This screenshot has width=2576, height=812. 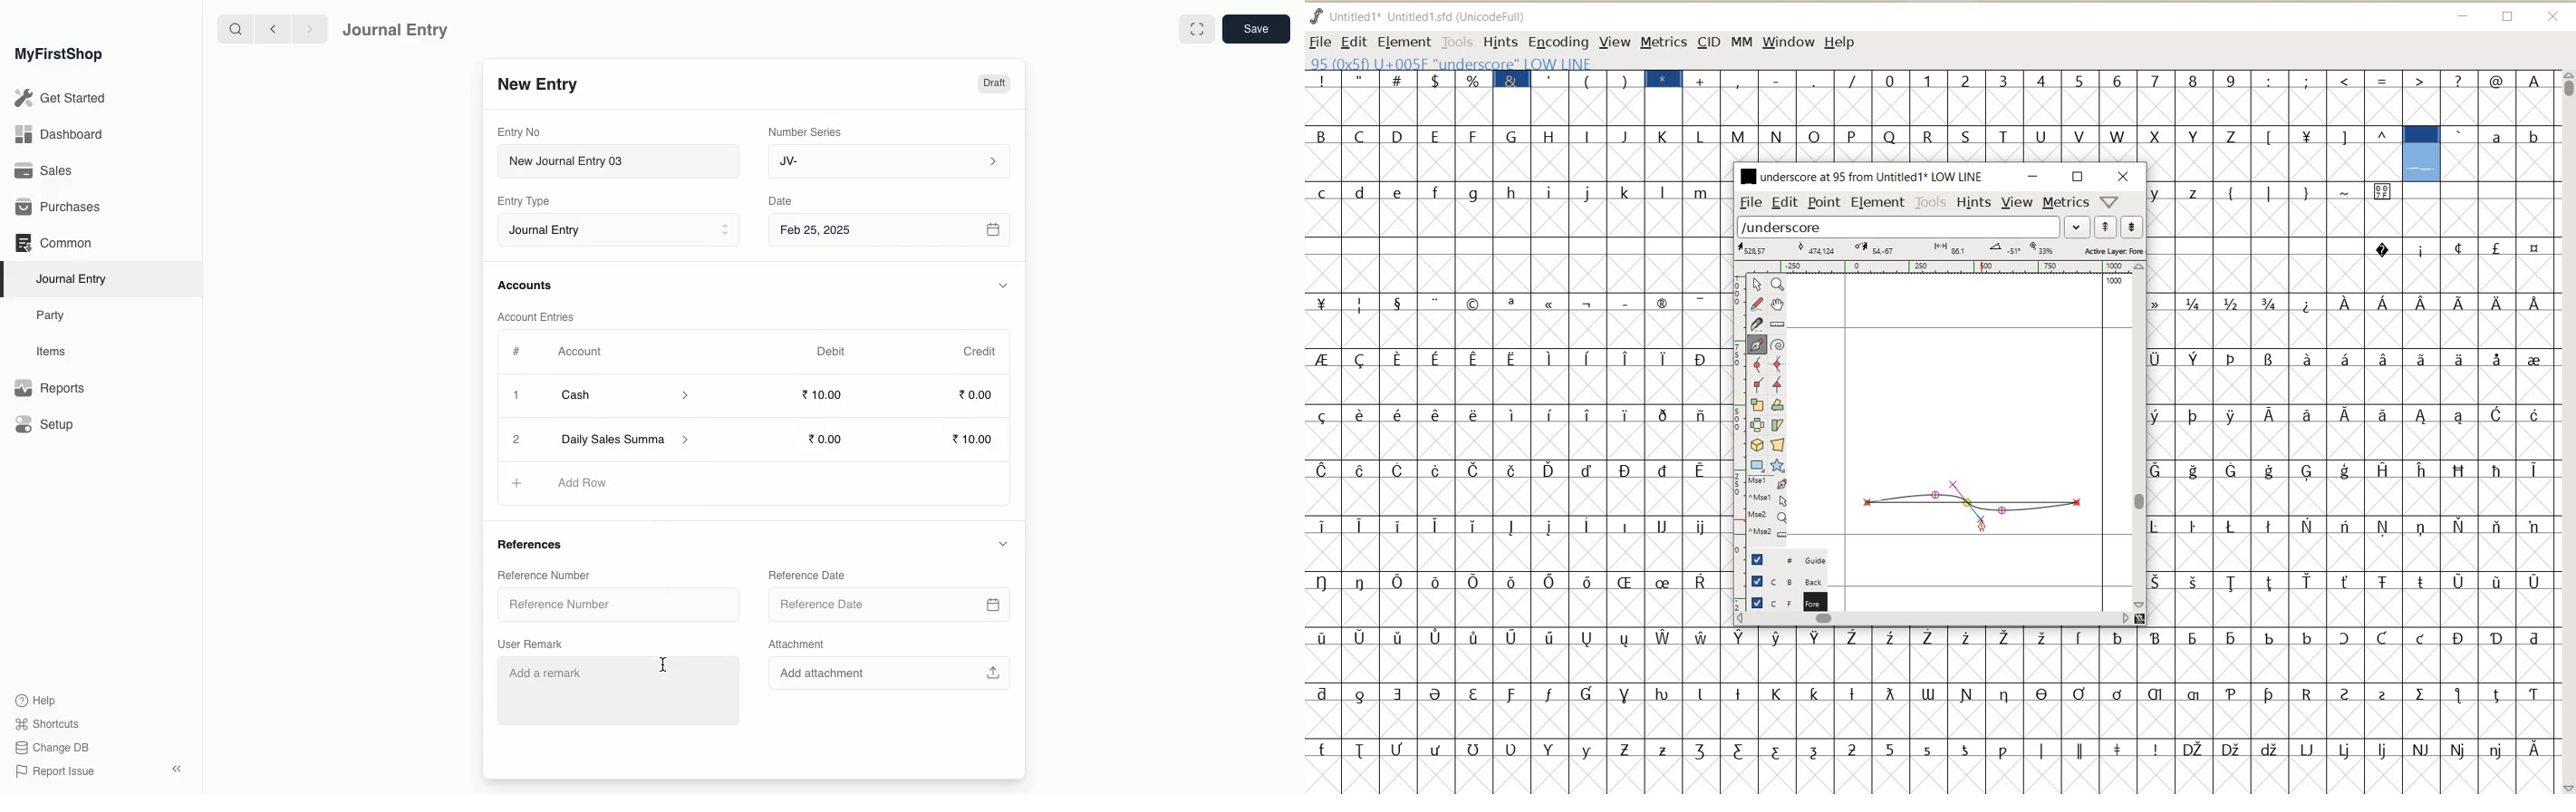 I want to click on EDIT, so click(x=1353, y=43).